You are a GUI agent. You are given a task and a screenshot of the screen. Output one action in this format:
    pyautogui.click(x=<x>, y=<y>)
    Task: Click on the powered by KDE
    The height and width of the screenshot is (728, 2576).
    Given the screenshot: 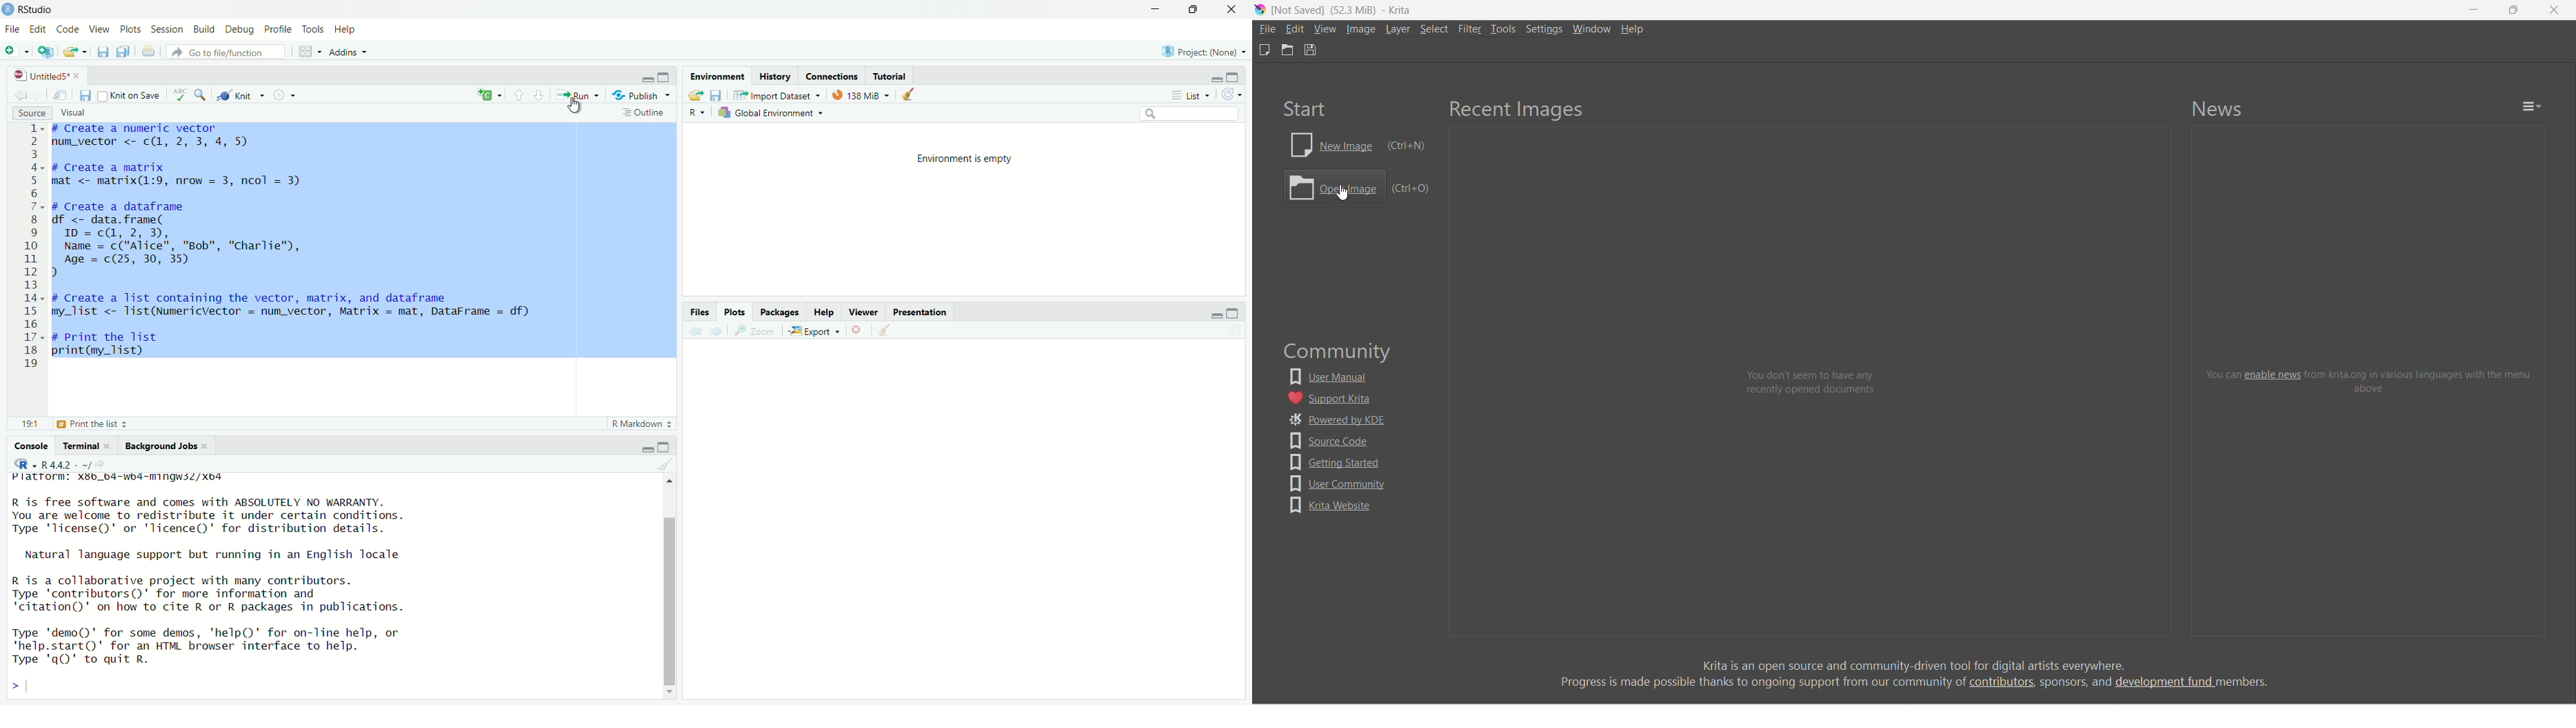 What is the action you would take?
    pyautogui.click(x=1339, y=420)
    